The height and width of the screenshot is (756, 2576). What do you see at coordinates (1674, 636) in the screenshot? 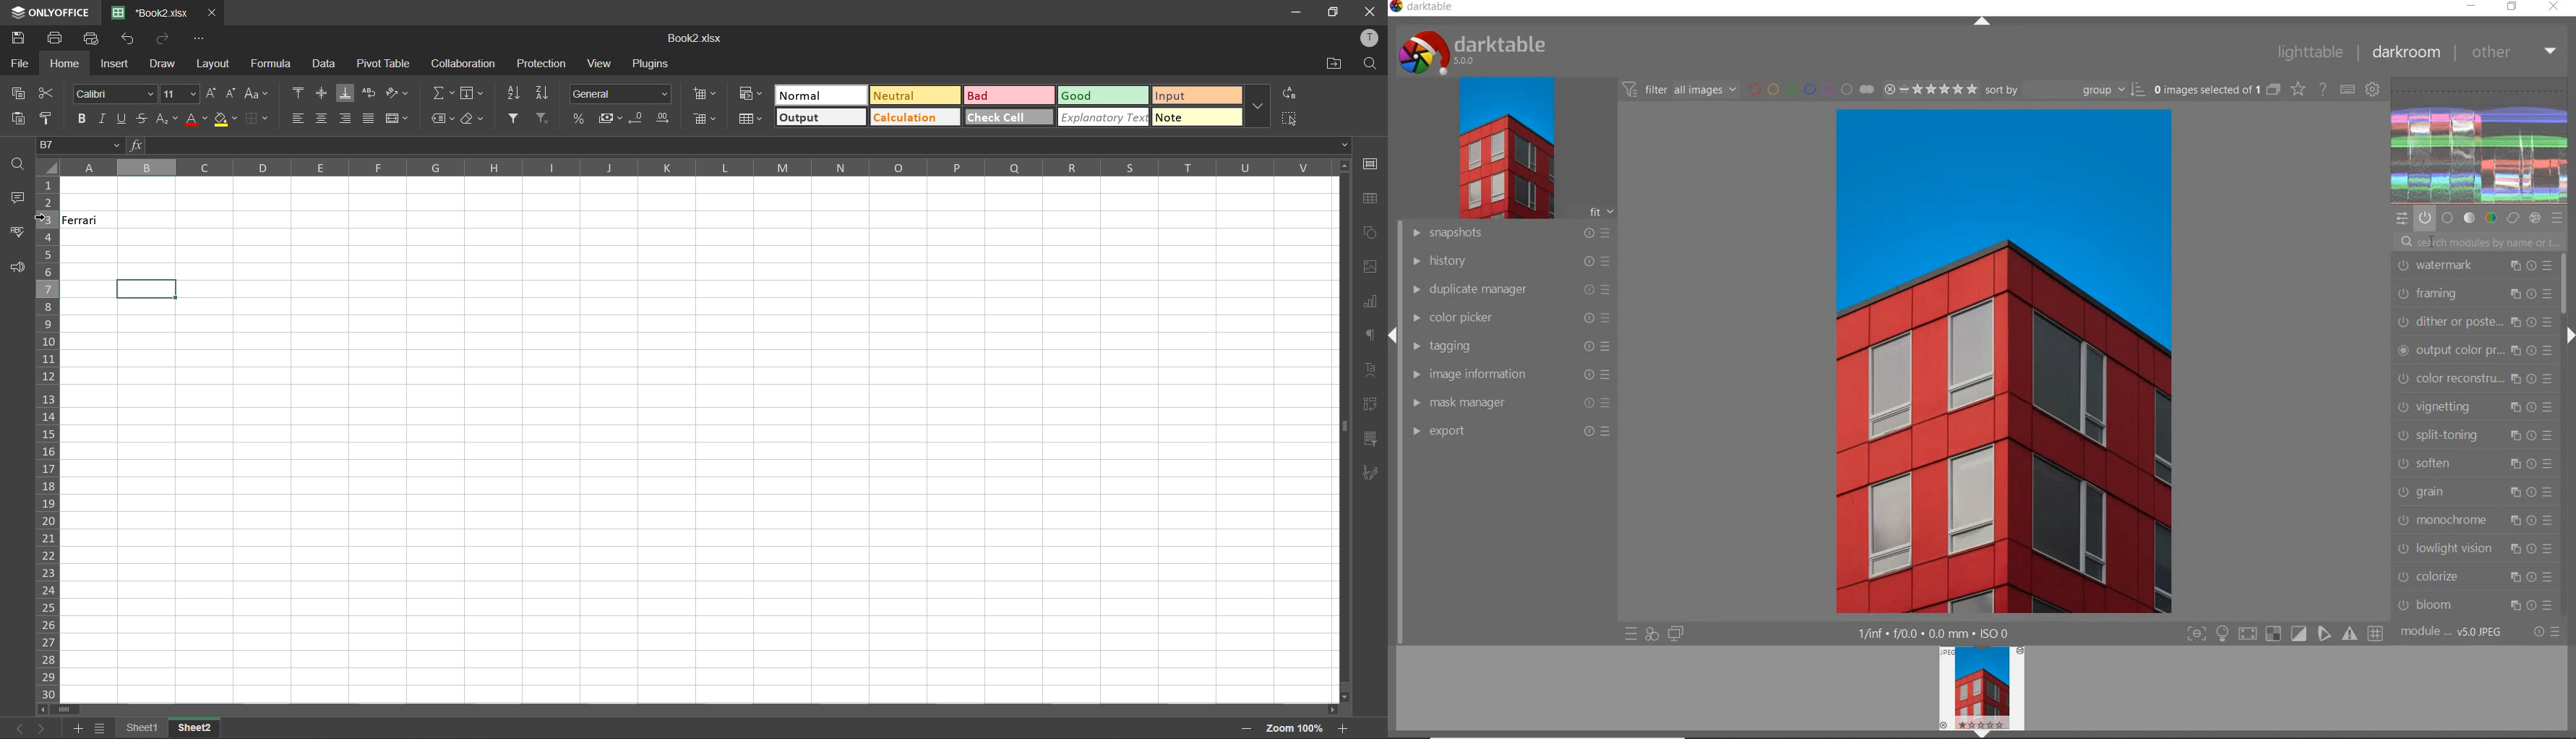
I see `display a second darkroom image window` at bounding box center [1674, 636].